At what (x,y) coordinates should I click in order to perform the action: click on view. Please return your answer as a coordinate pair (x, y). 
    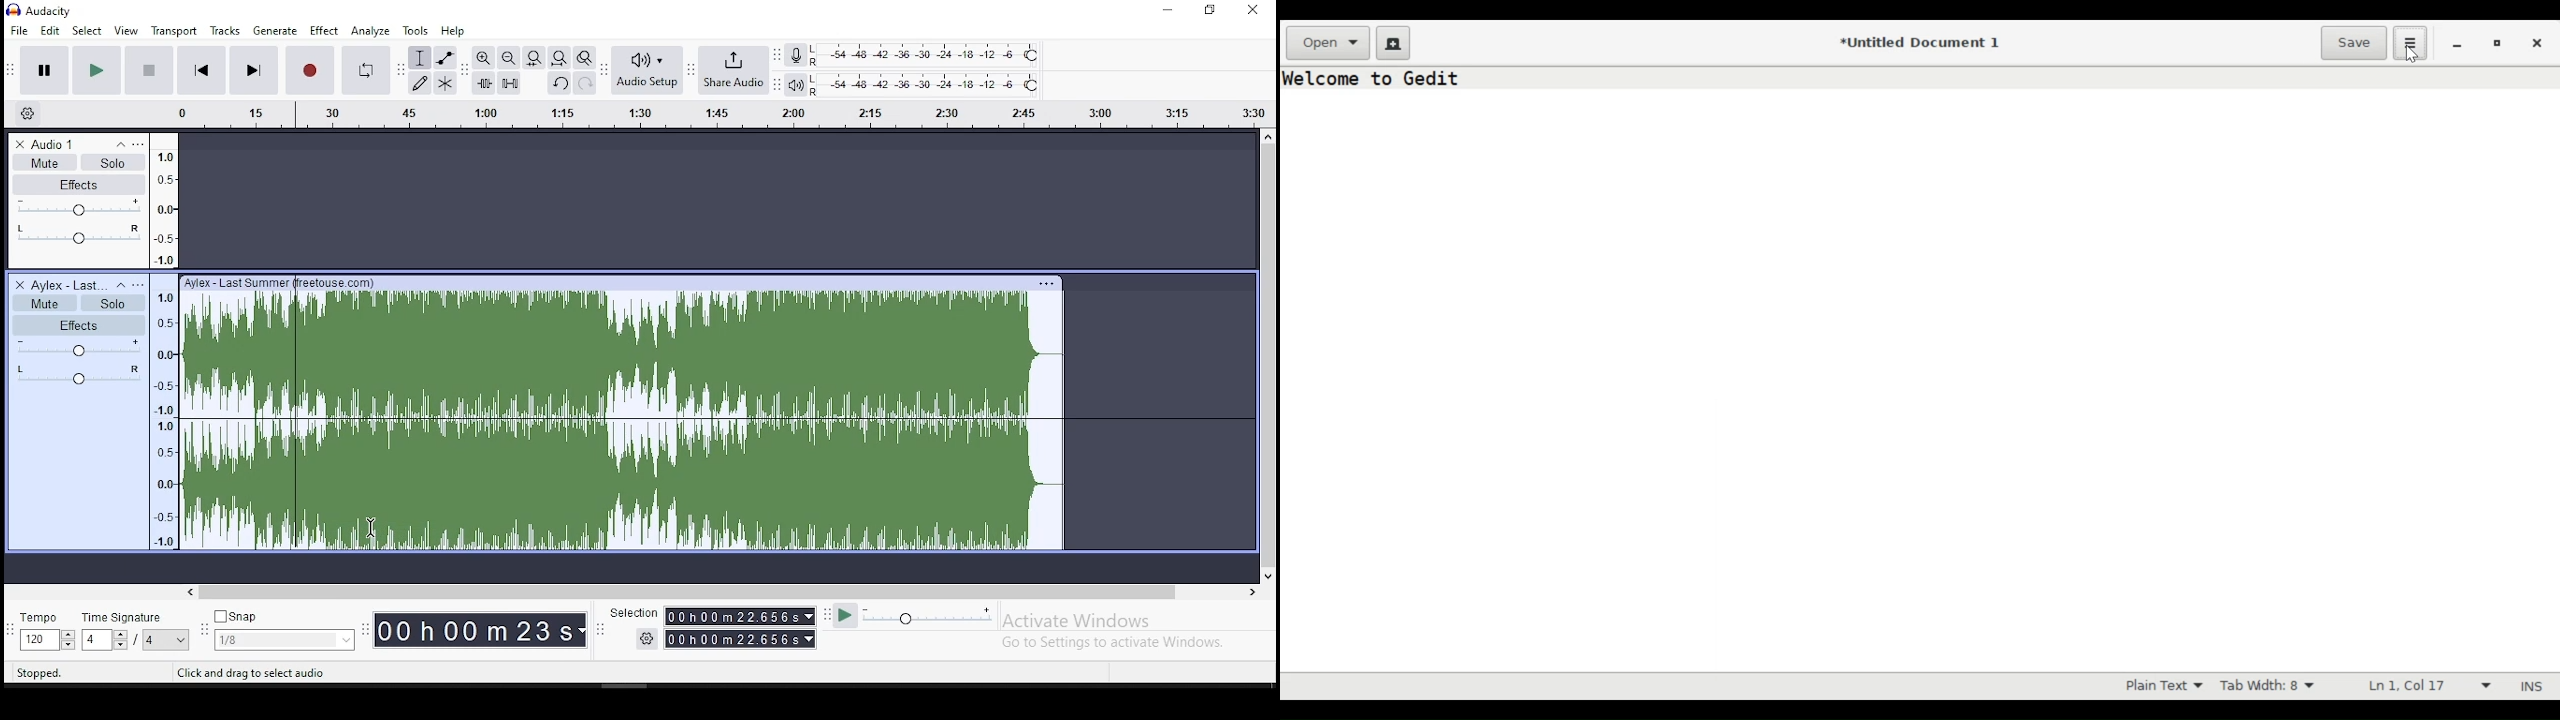
    Looking at the image, I should click on (127, 31).